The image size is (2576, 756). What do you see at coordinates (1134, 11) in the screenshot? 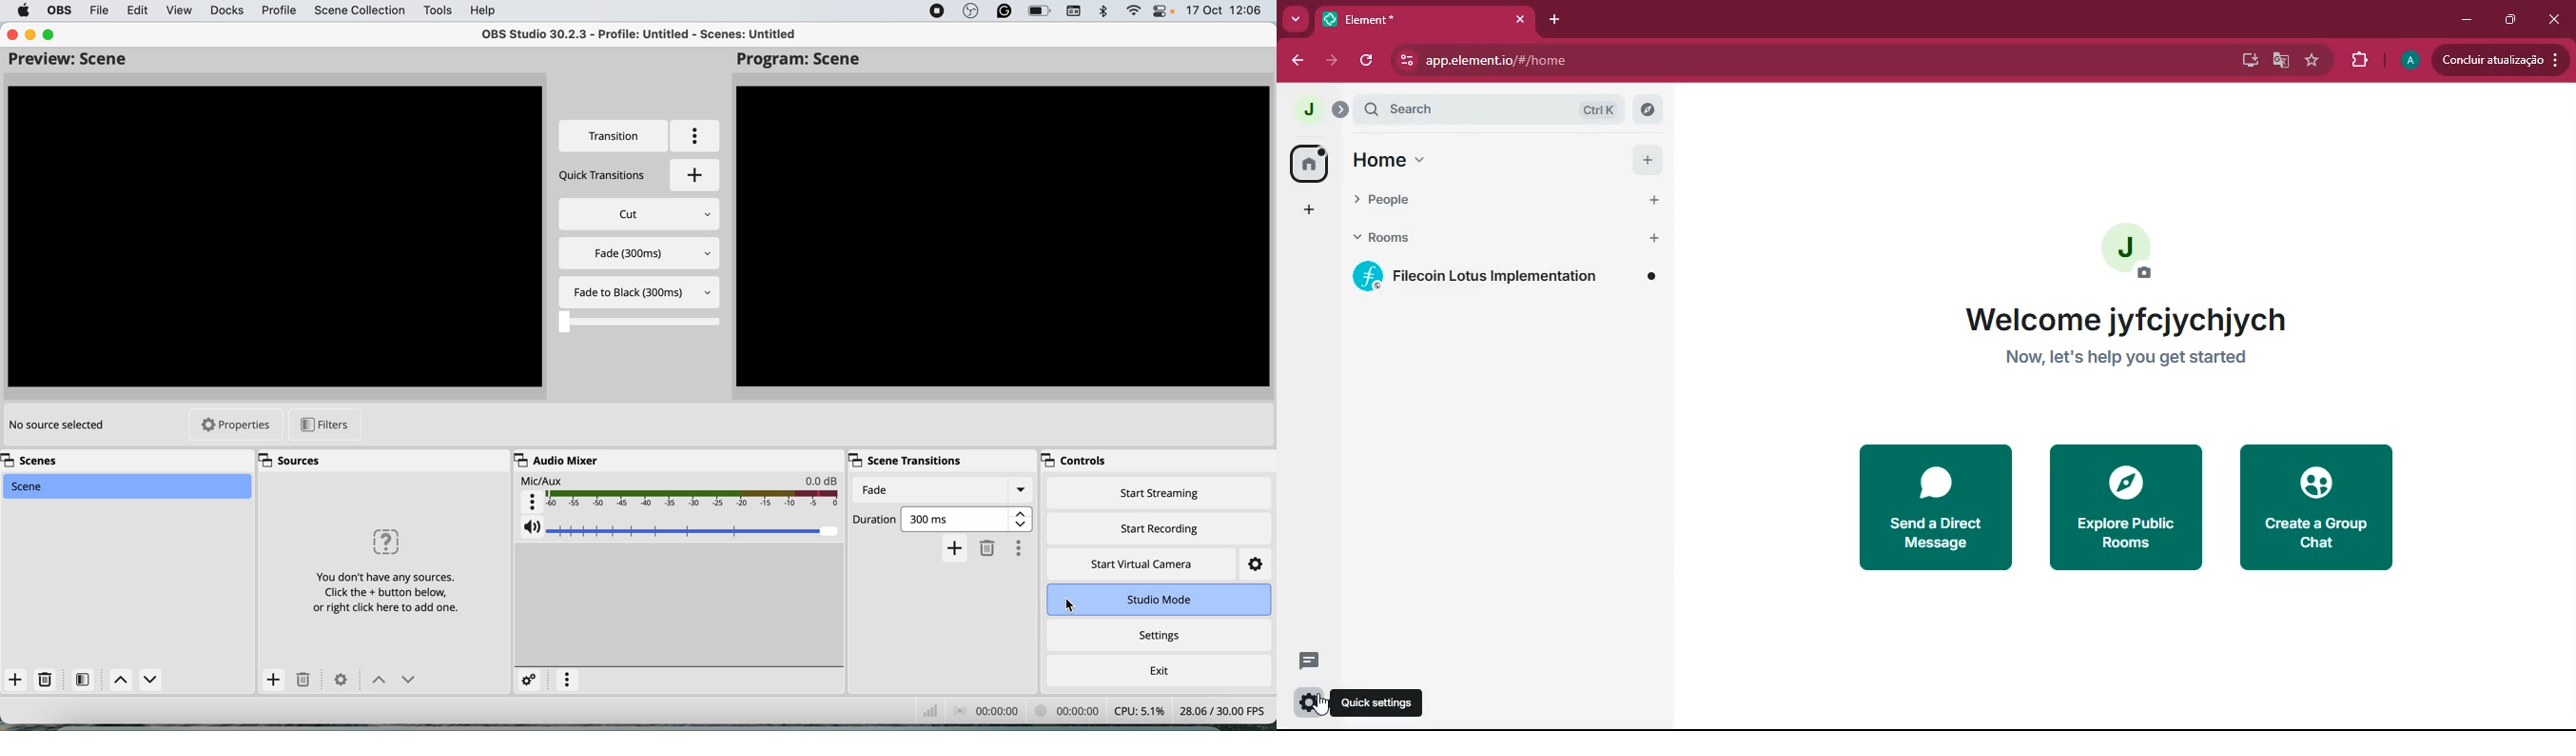
I see `wifi` at bounding box center [1134, 11].